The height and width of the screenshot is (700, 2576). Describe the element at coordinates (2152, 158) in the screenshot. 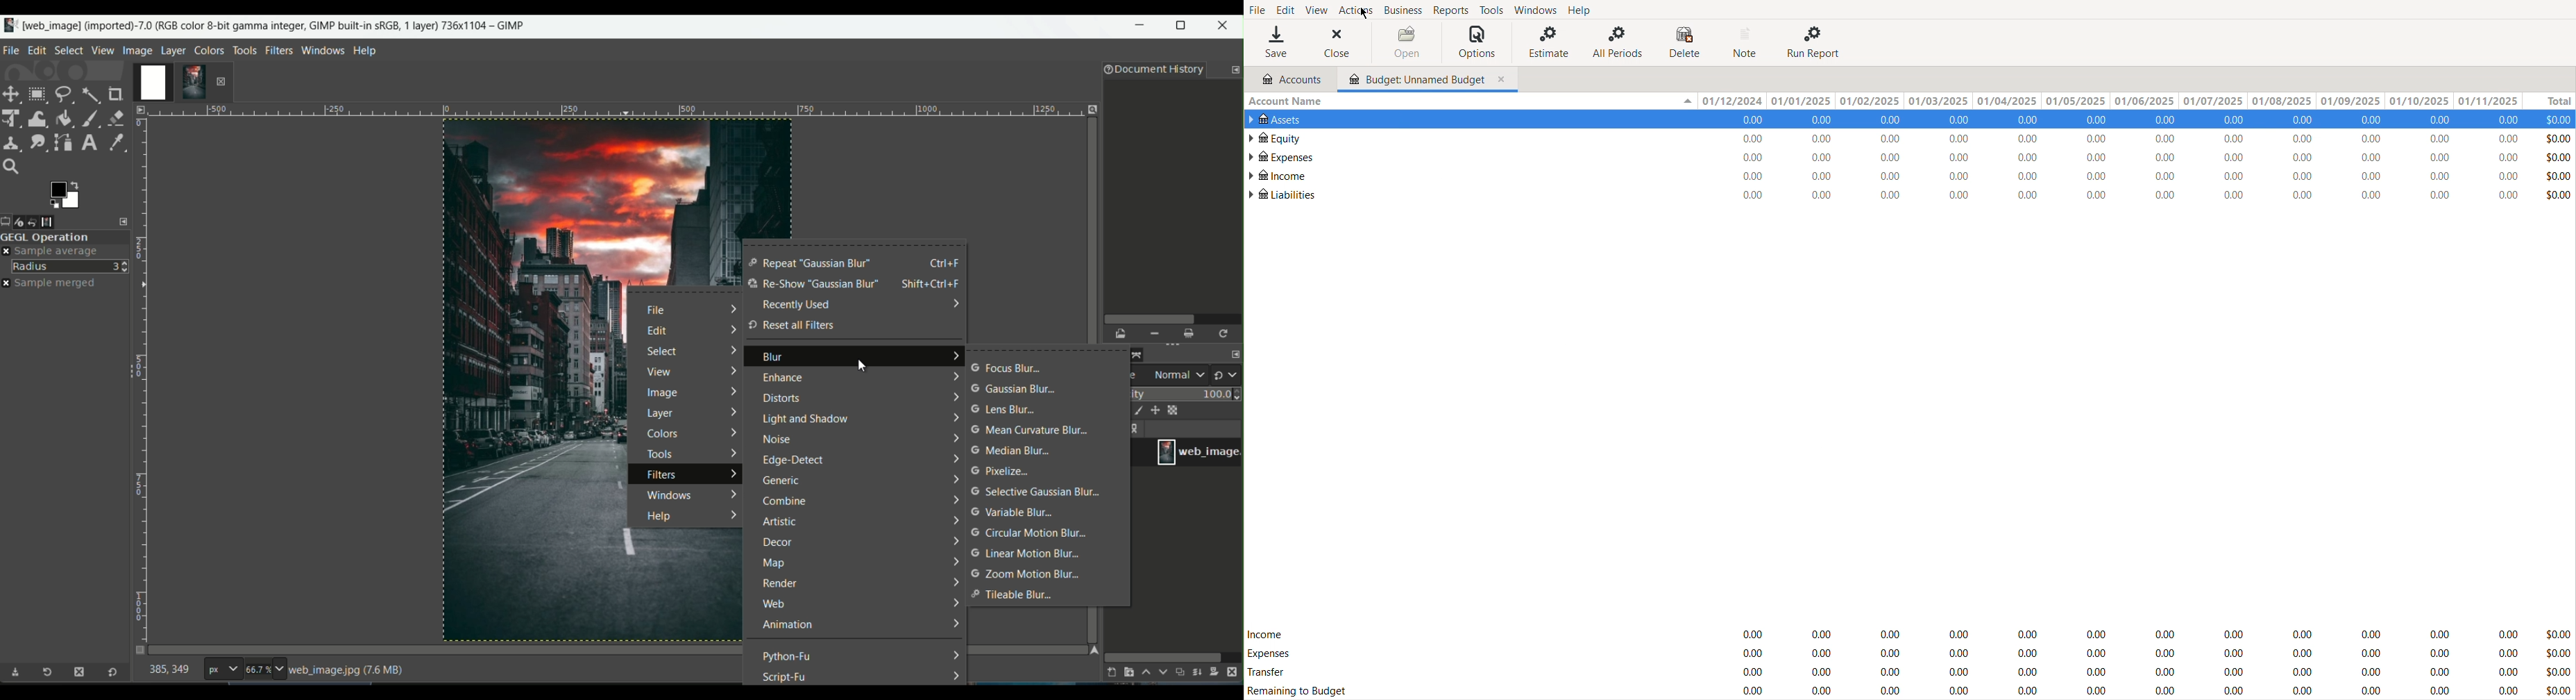

I see `Values` at that location.